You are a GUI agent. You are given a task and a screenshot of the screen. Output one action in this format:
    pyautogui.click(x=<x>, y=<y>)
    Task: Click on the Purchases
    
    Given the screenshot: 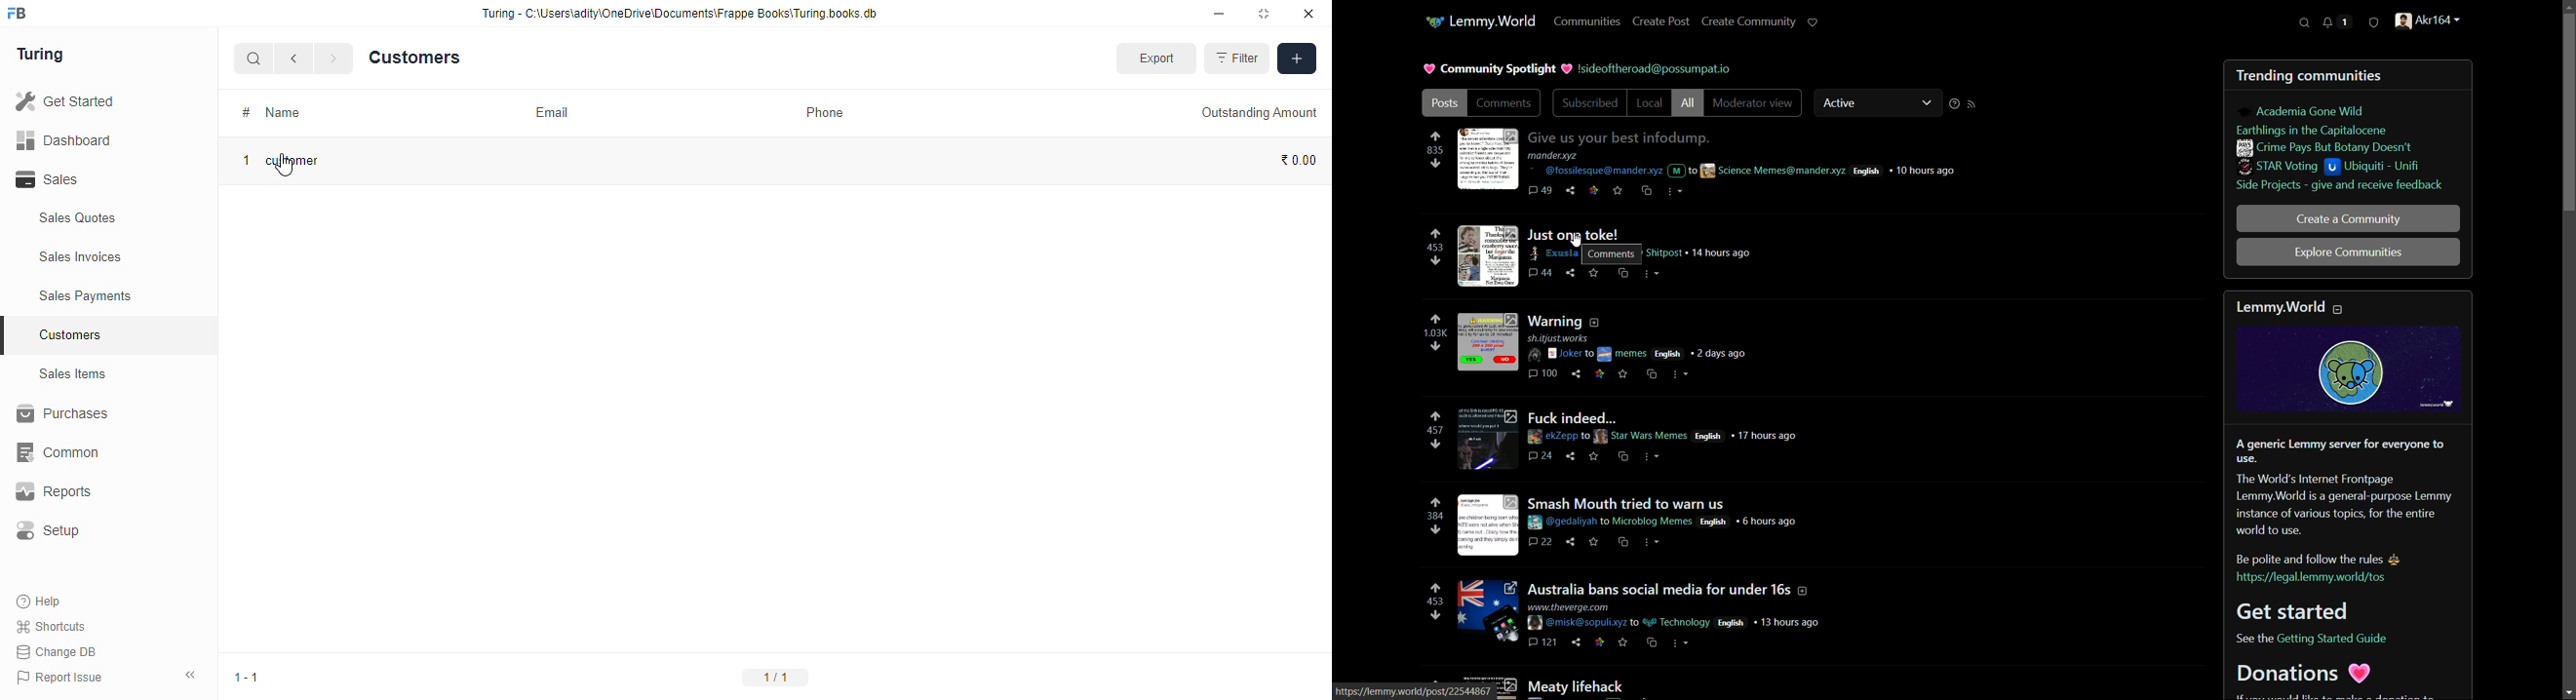 What is the action you would take?
    pyautogui.click(x=98, y=416)
    